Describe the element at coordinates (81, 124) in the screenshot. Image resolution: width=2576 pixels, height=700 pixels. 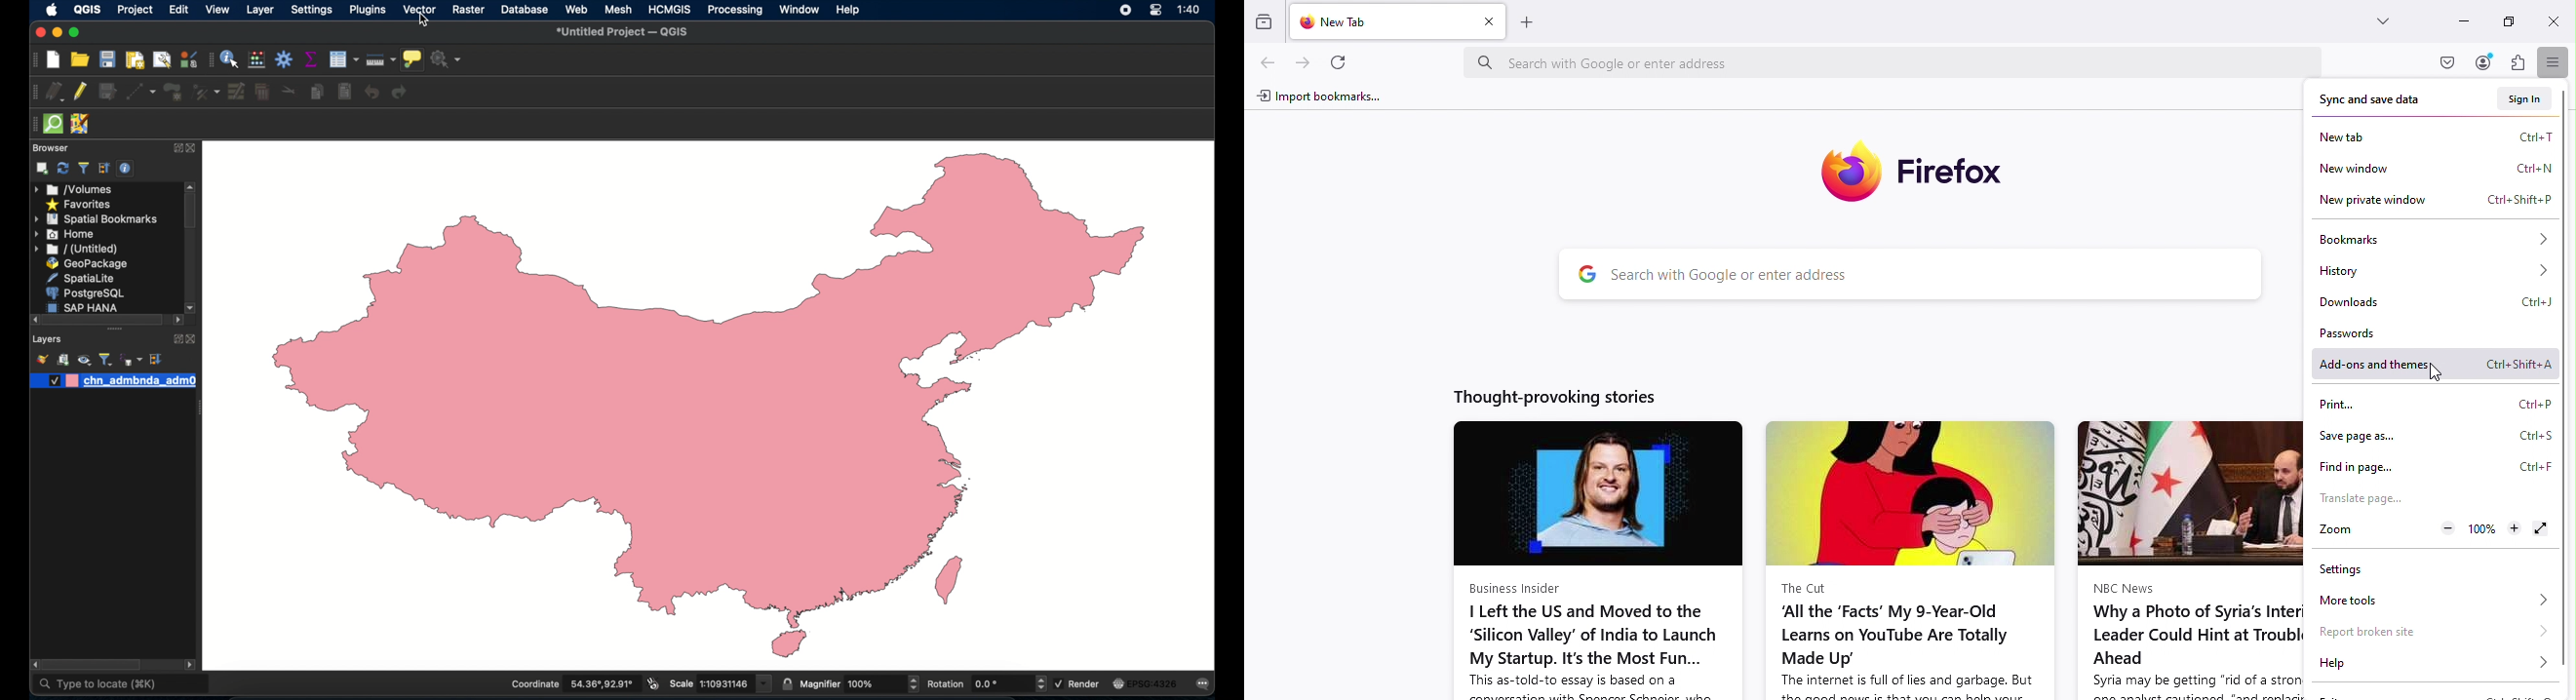
I see `jsomremote` at that location.